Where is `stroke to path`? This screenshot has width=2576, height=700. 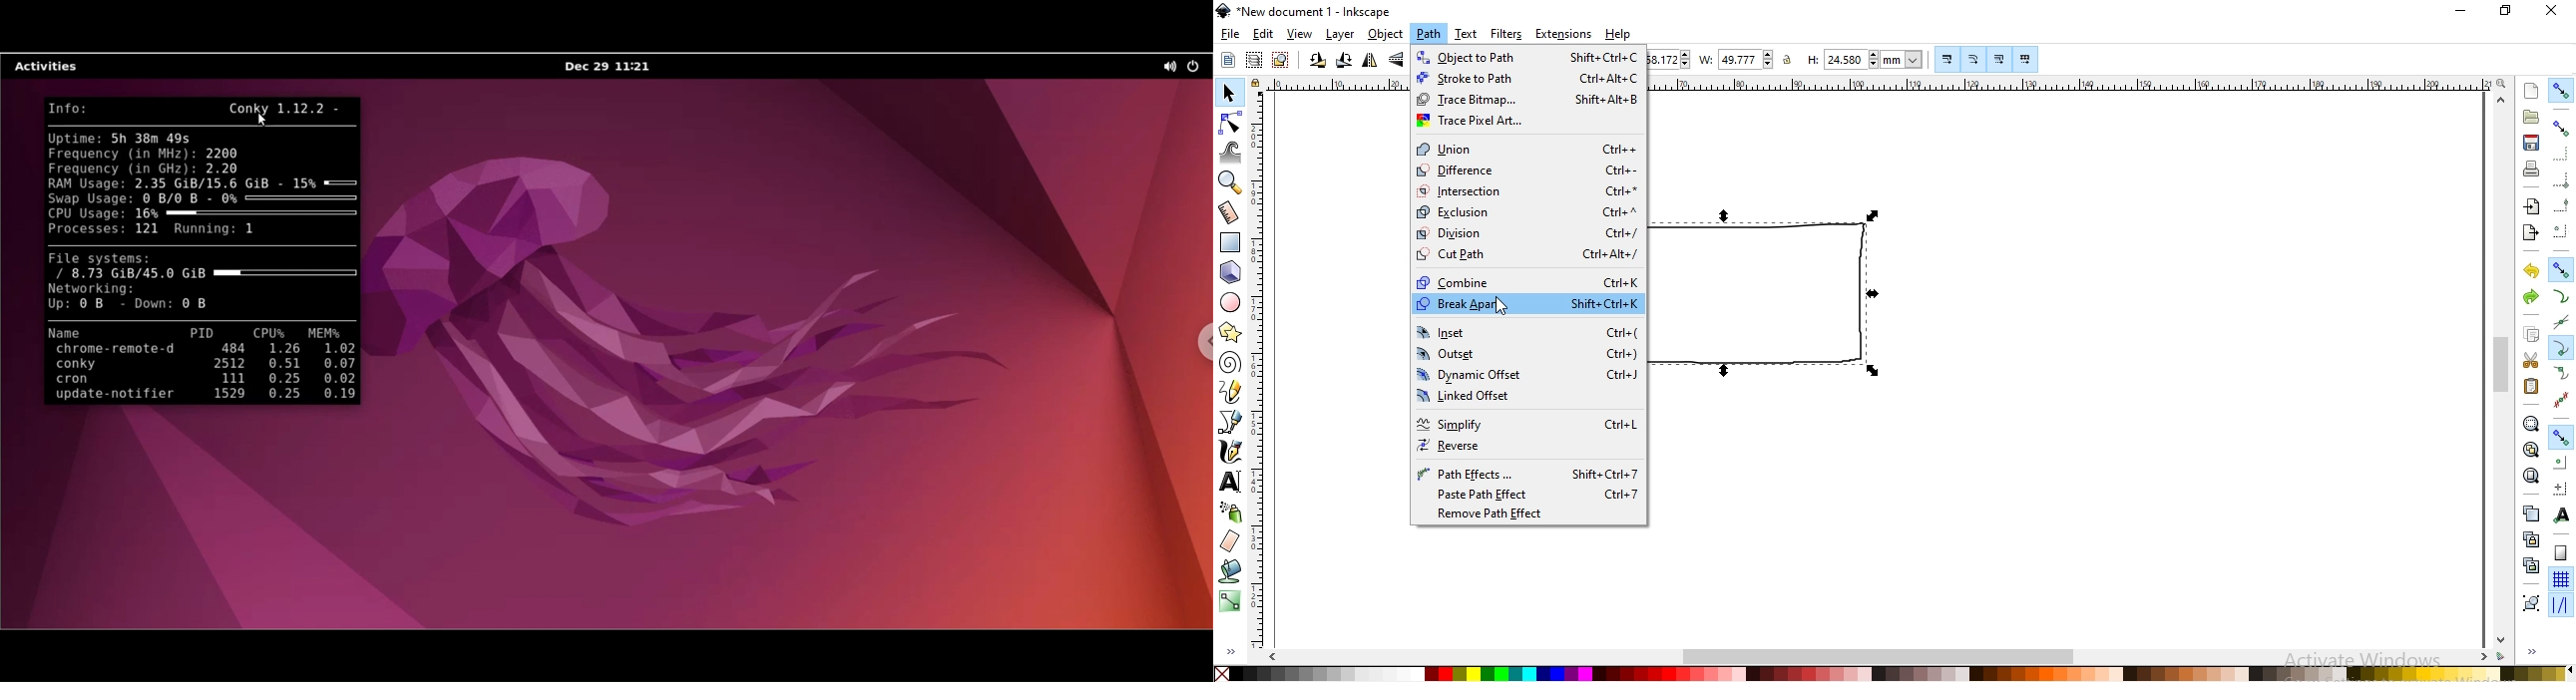 stroke to path is located at coordinates (1525, 78).